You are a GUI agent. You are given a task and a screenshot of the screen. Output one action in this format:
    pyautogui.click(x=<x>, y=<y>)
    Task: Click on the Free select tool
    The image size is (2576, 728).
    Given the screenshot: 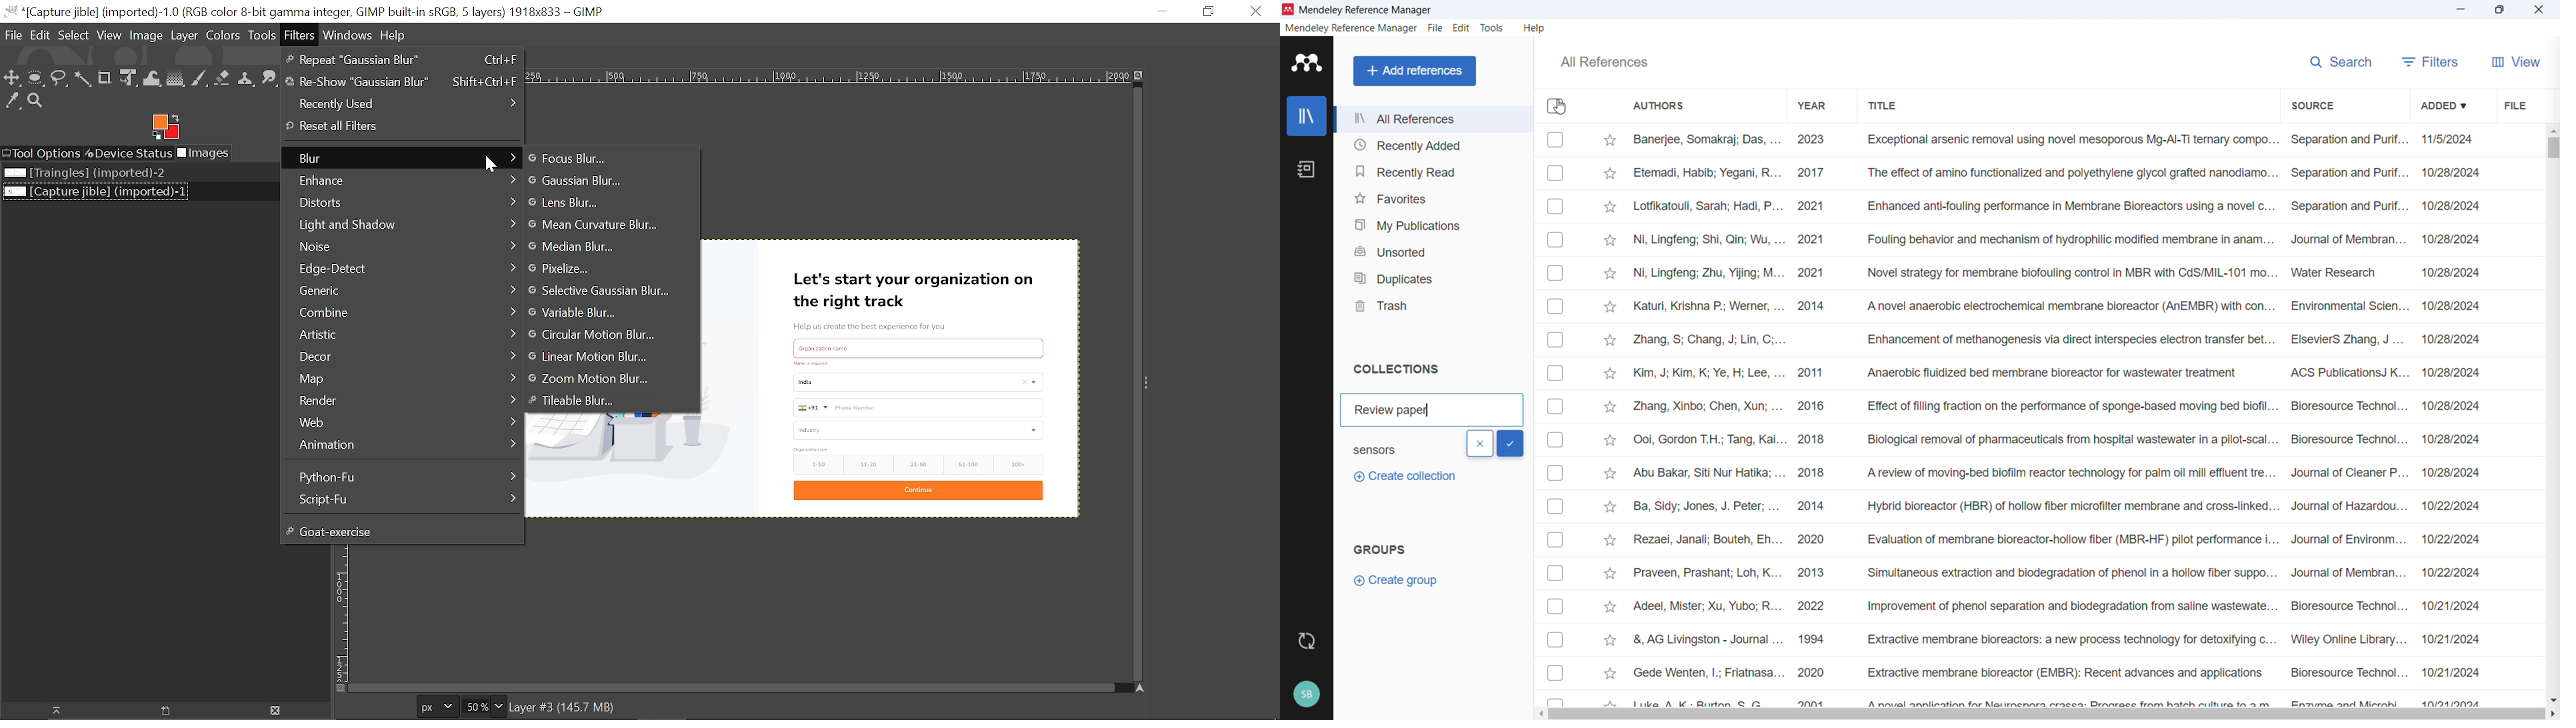 What is the action you would take?
    pyautogui.click(x=84, y=80)
    